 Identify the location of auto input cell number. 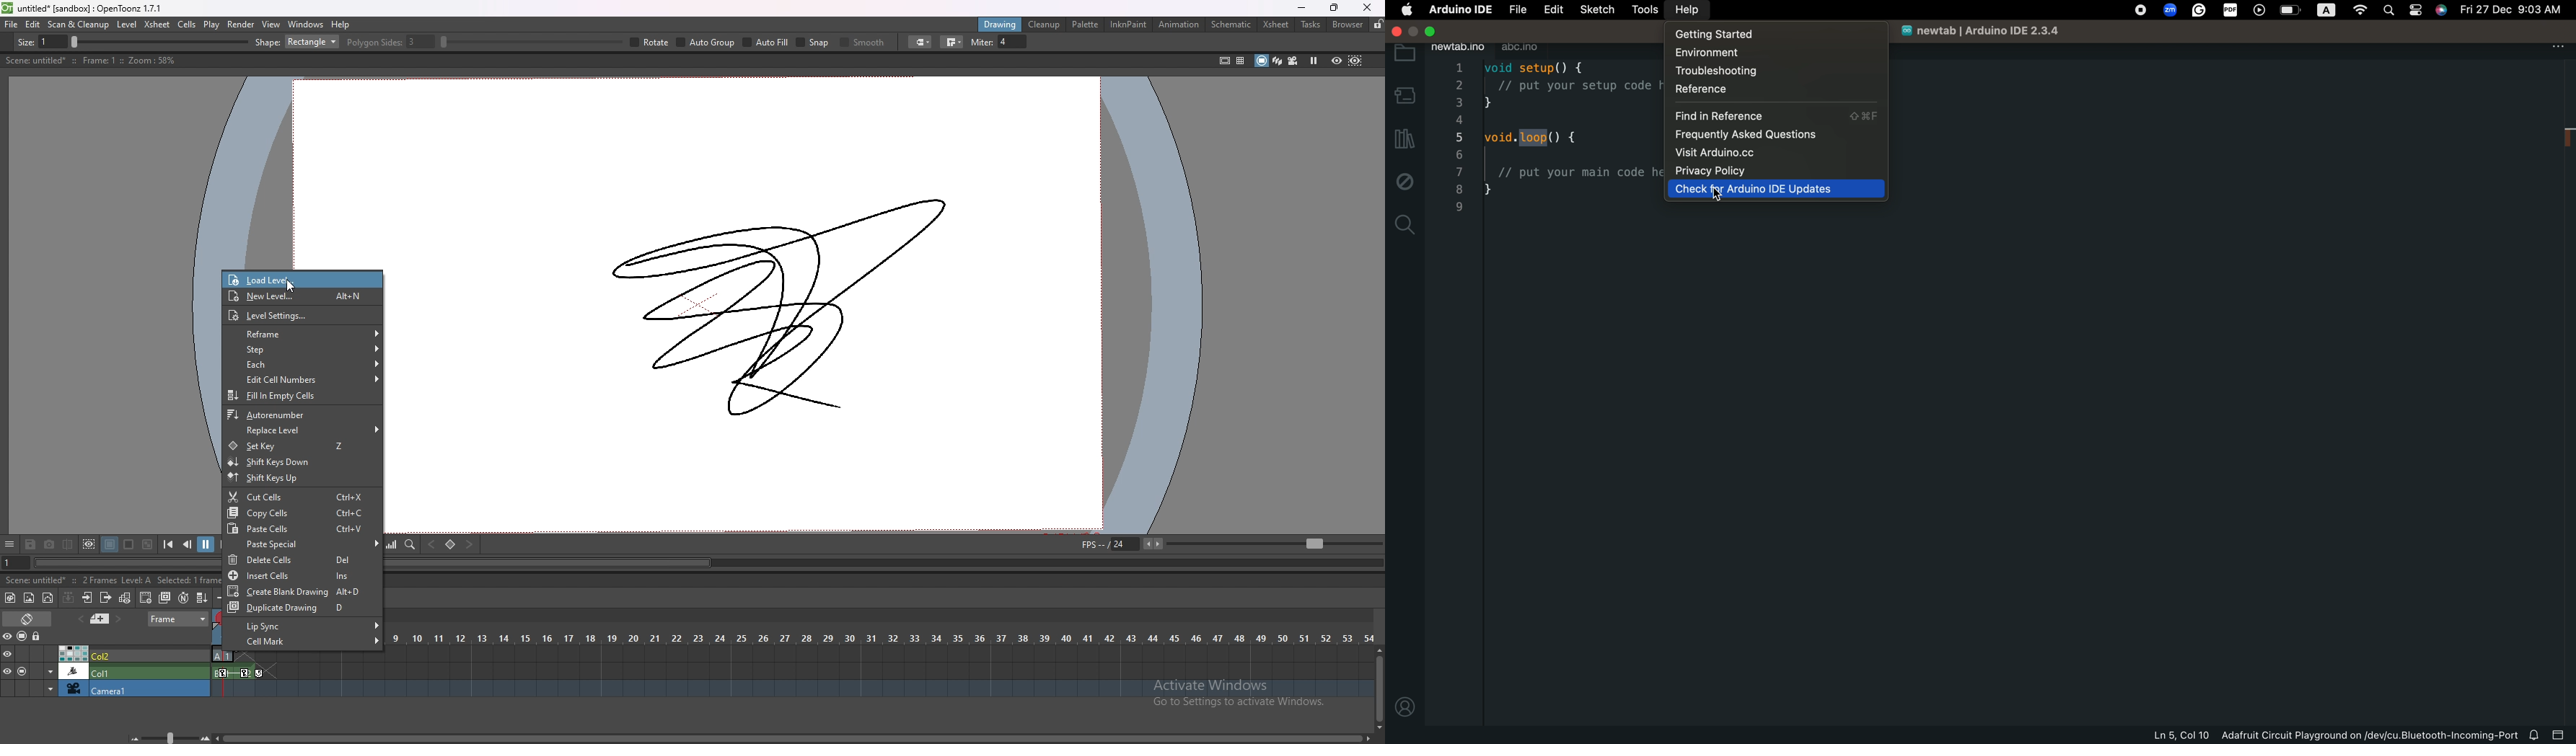
(183, 598).